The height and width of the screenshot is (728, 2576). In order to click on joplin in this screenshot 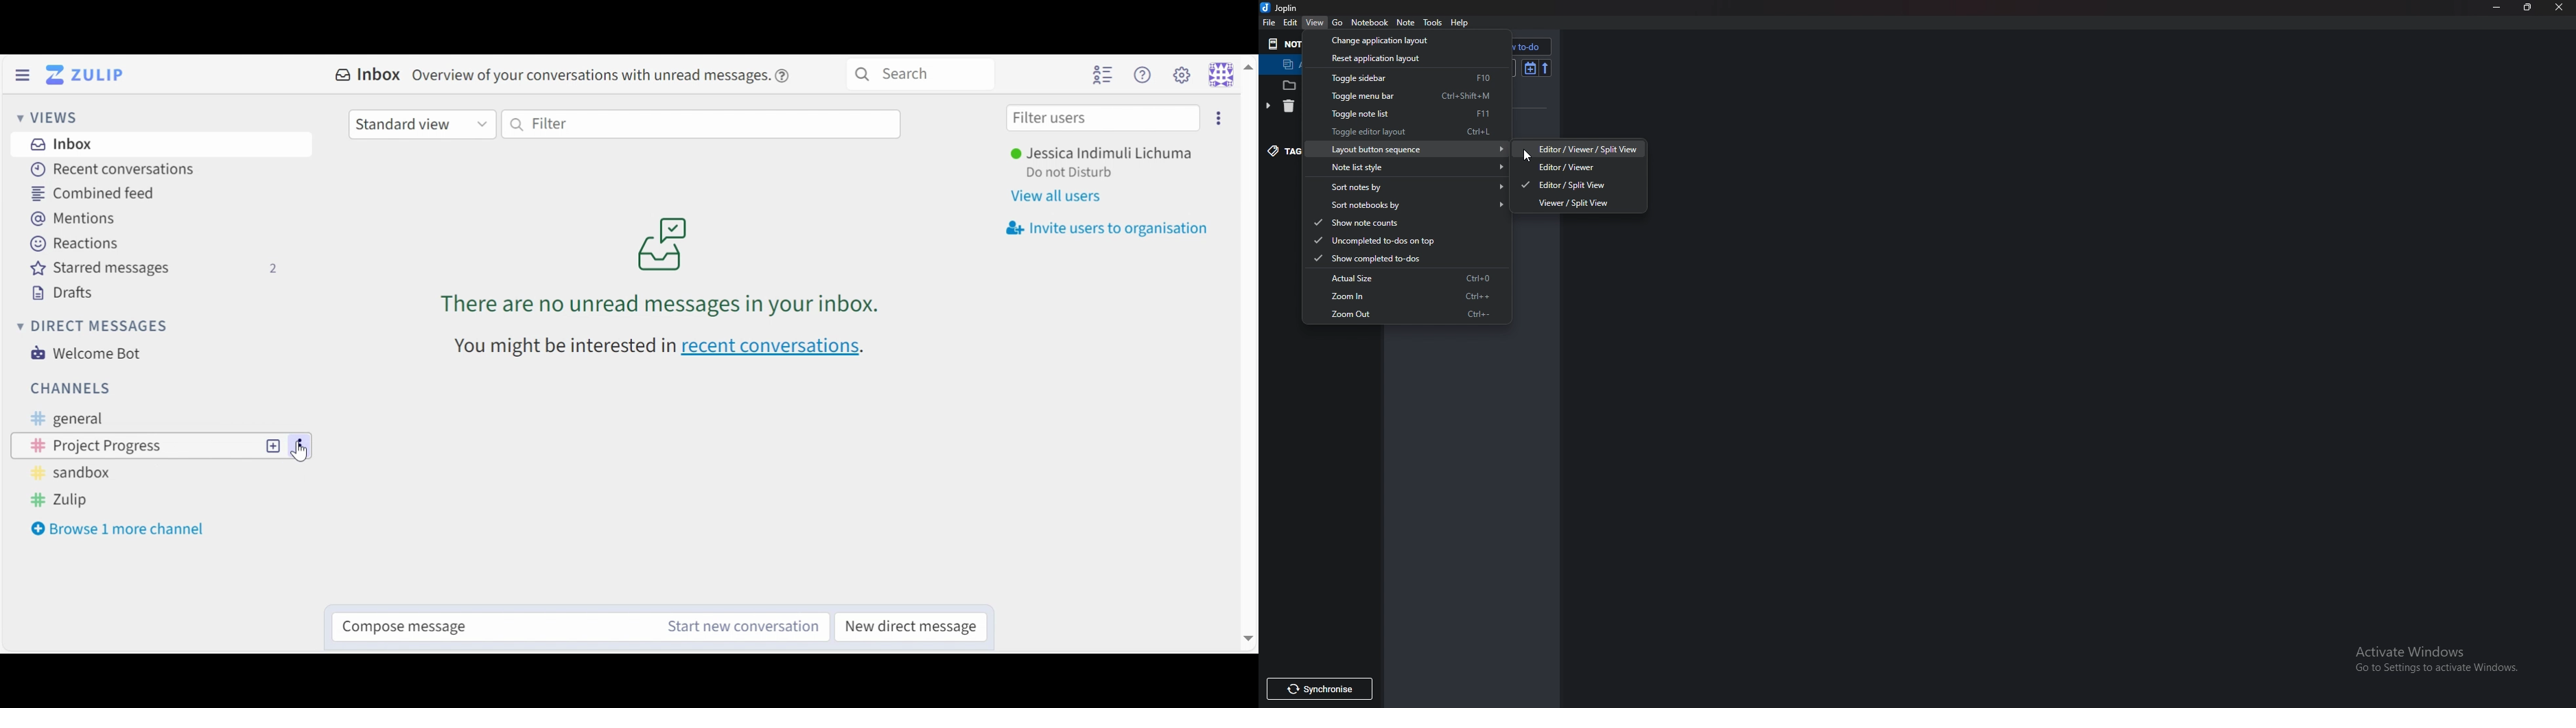, I will do `click(1283, 8)`.